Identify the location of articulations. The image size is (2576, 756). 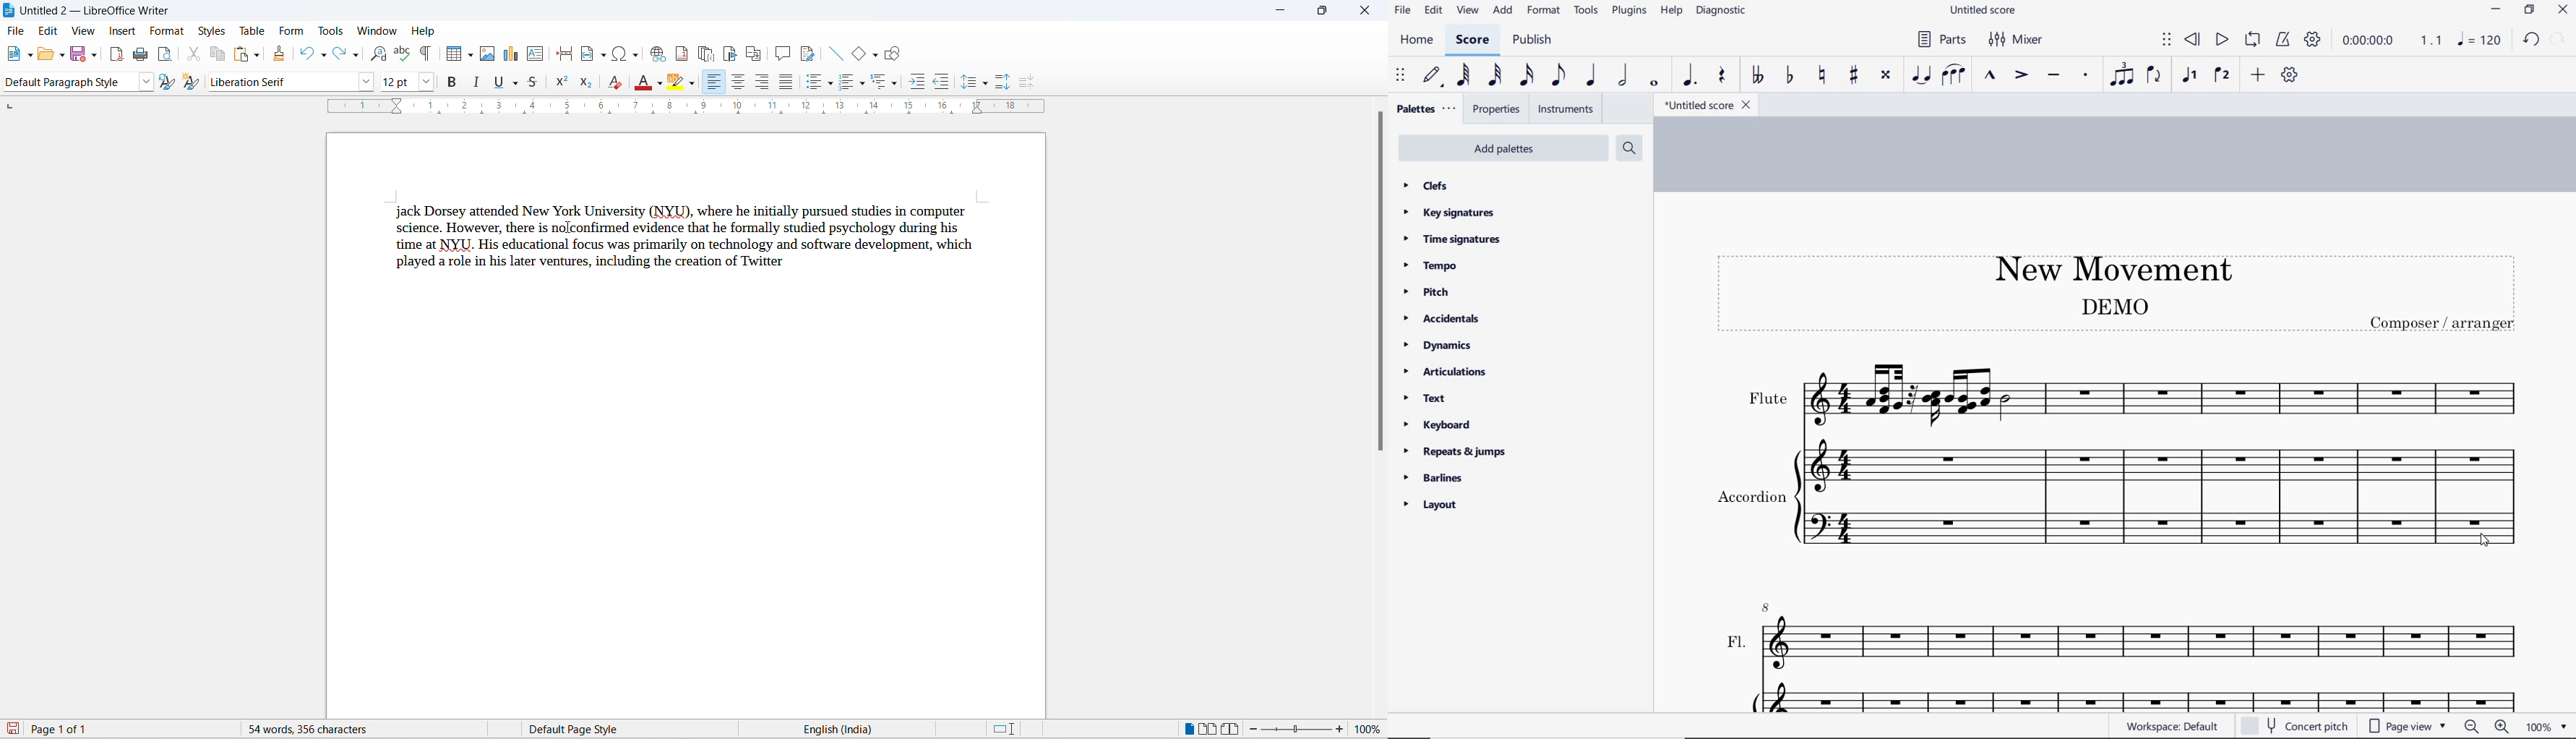
(1446, 374).